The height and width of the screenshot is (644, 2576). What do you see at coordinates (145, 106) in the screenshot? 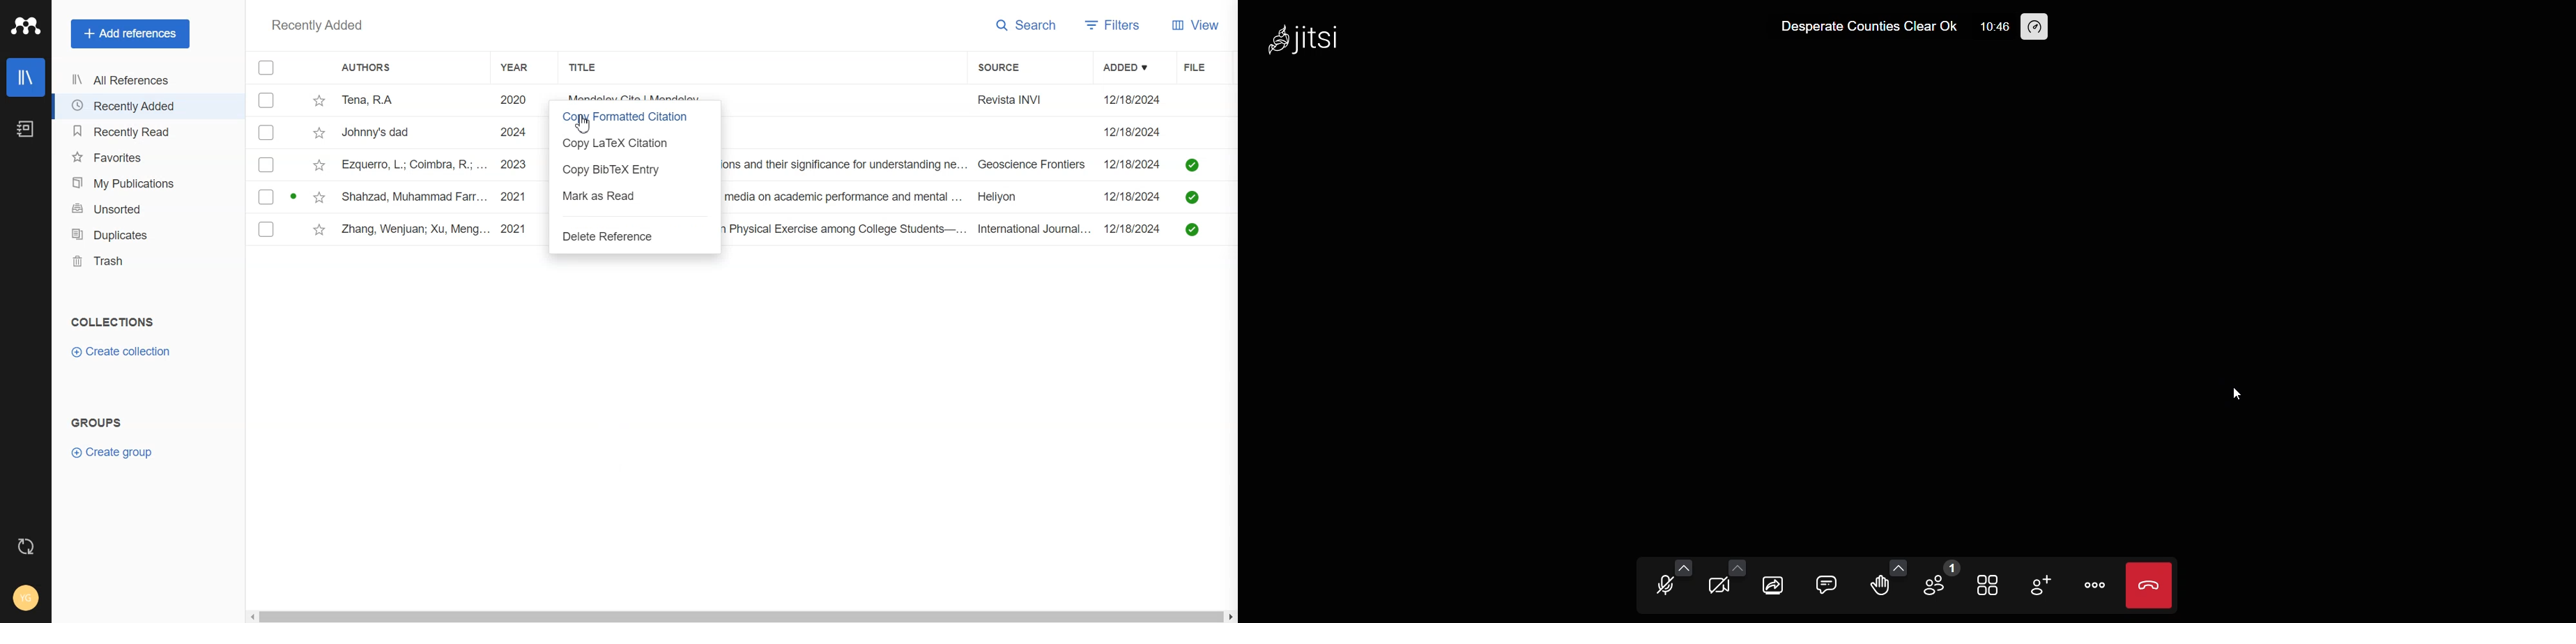
I see `Recently Added` at bounding box center [145, 106].